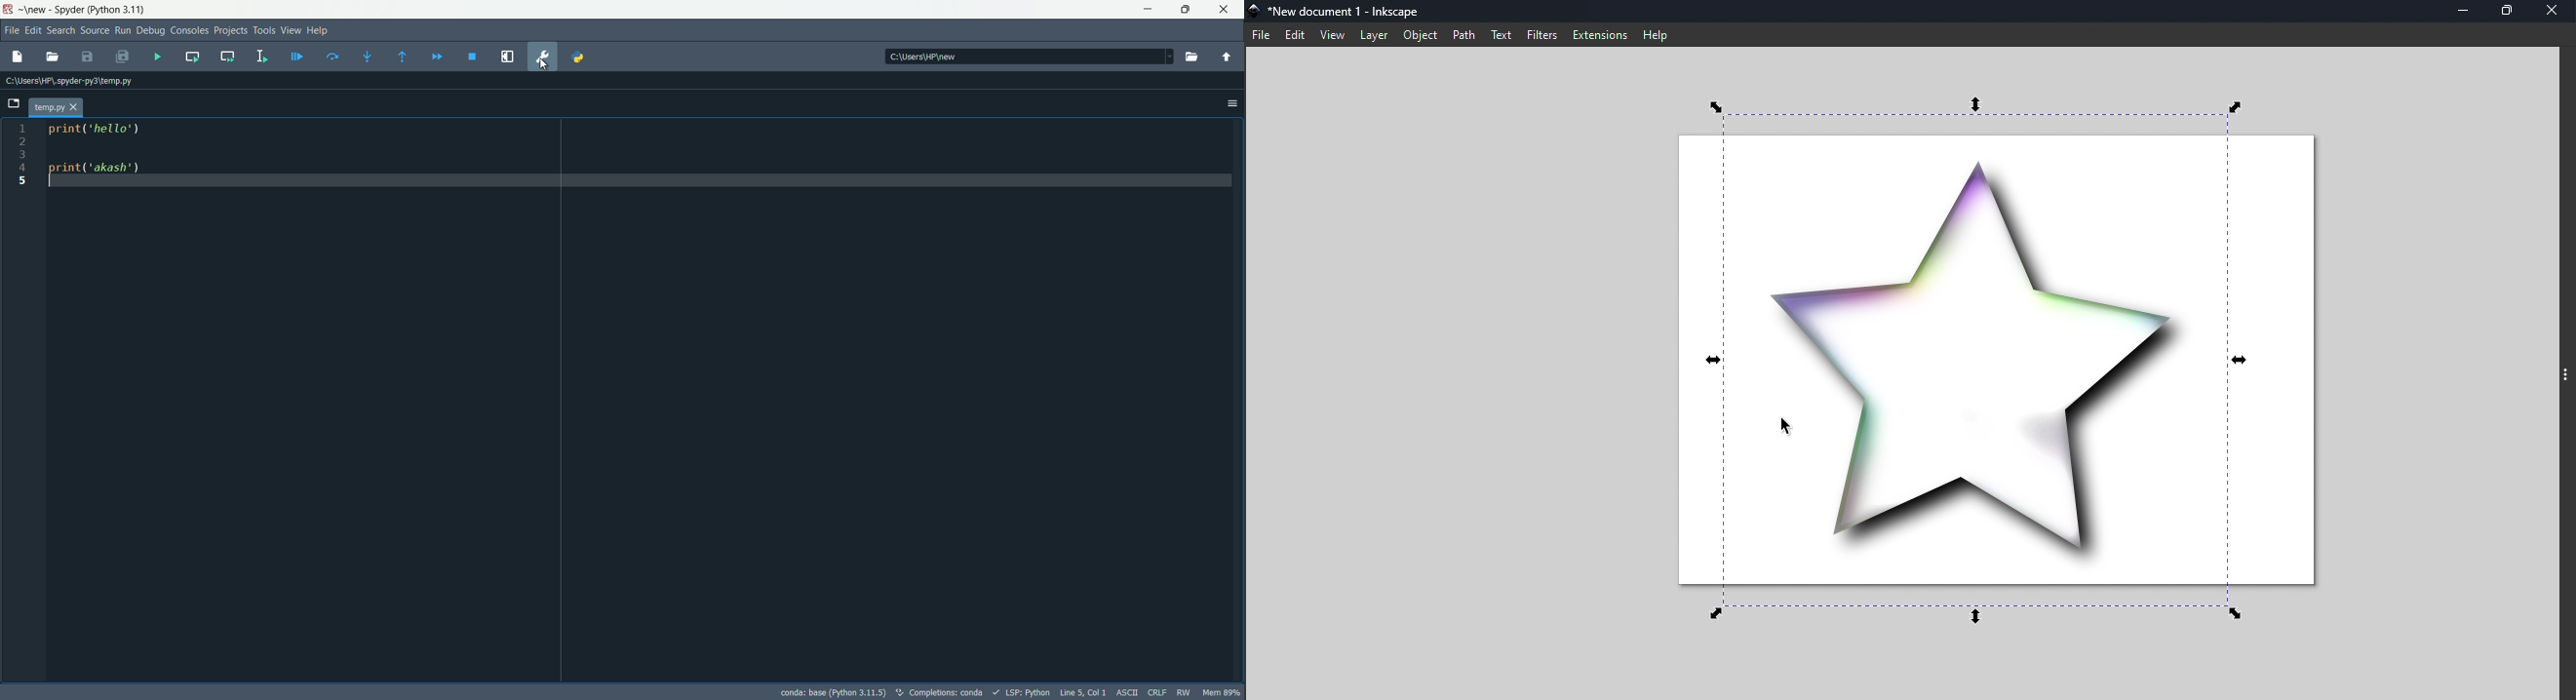  What do you see at coordinates (2458, 12) in the screenshot?
I see `Minimize` at bounding box center [2458, 12].